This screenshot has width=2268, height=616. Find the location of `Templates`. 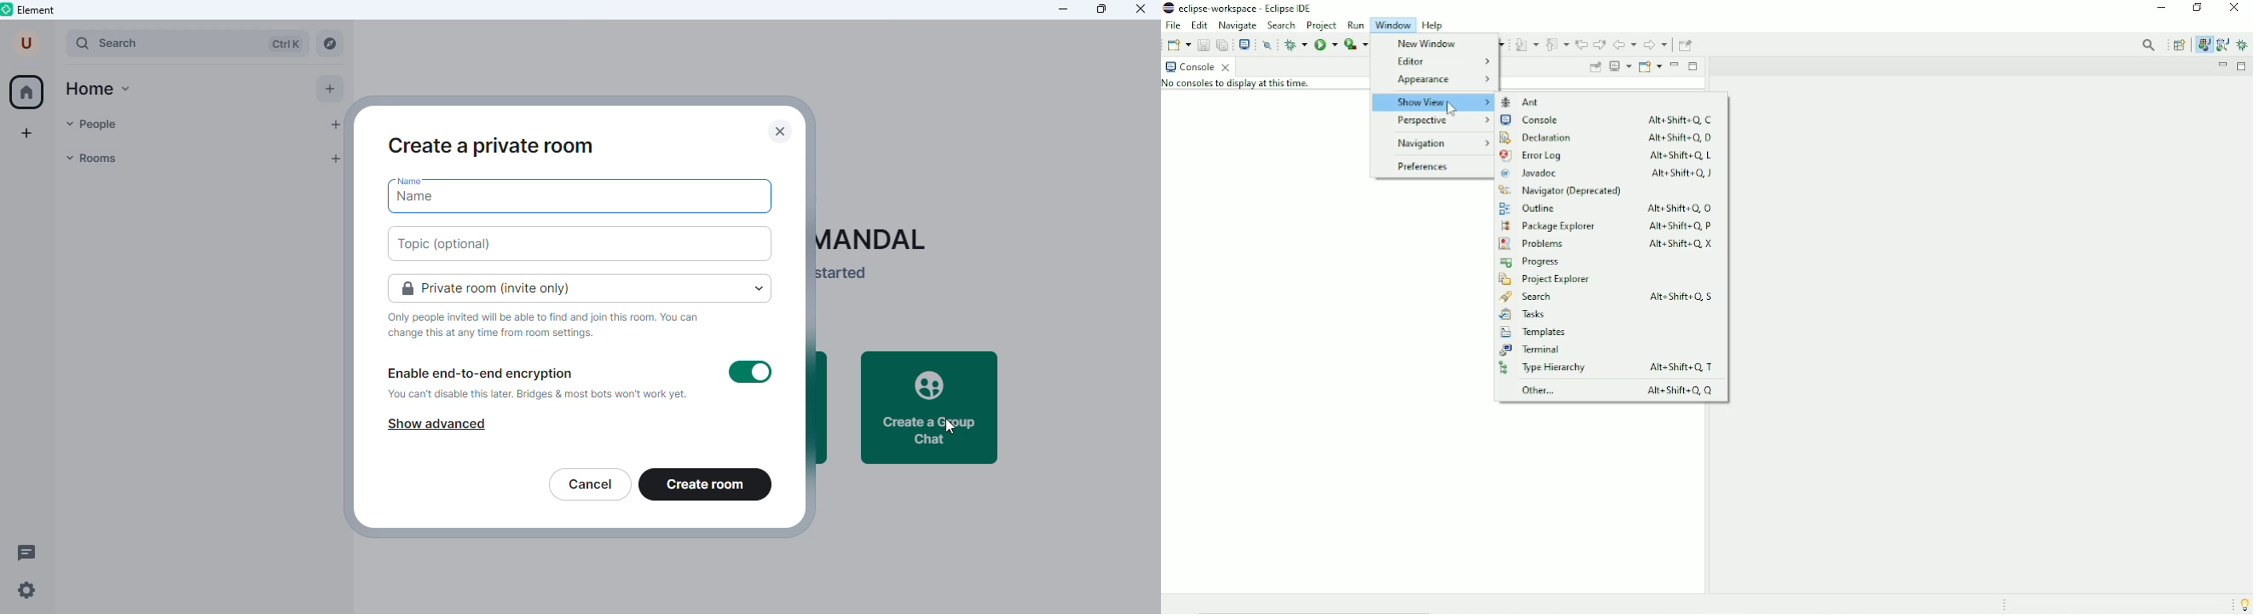

Templates is located at coordinates (1533, 333).